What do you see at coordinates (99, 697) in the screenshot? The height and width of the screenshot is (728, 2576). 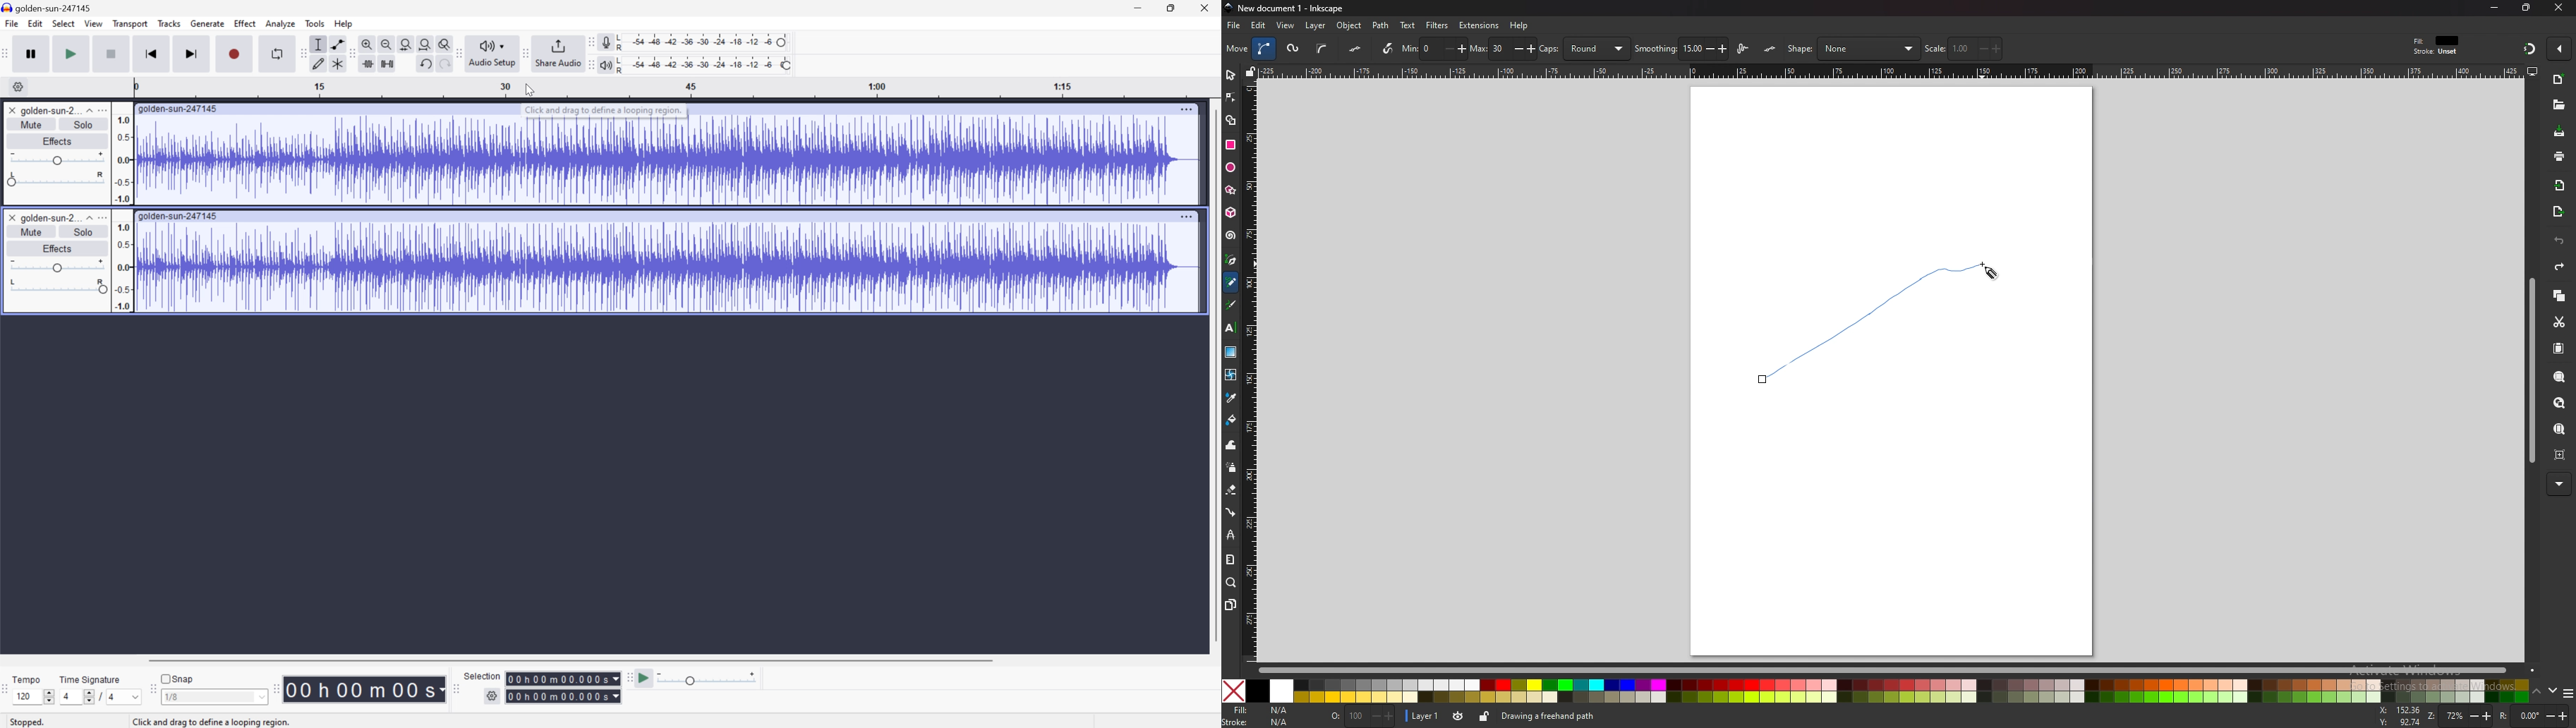 I see `/` at bounding box center [99, 697].